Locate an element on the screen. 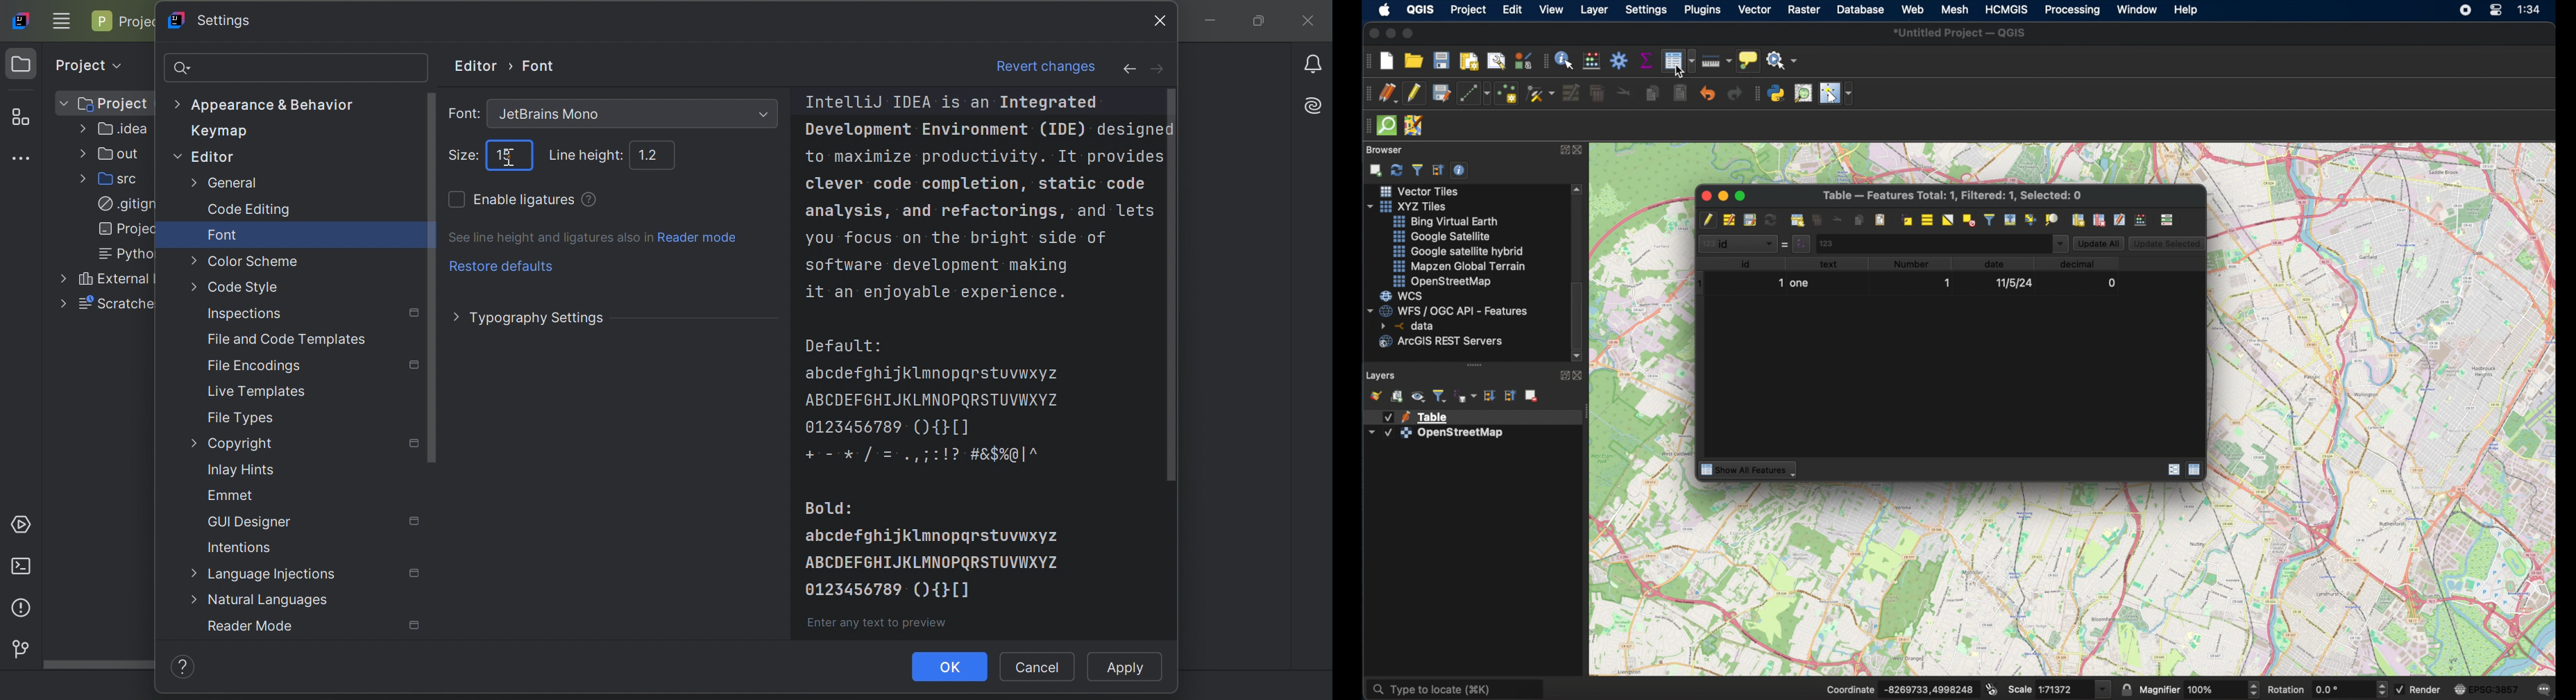 This screenshot has height=700, width=2576. Notifications is located at coordinates (1315, 63).